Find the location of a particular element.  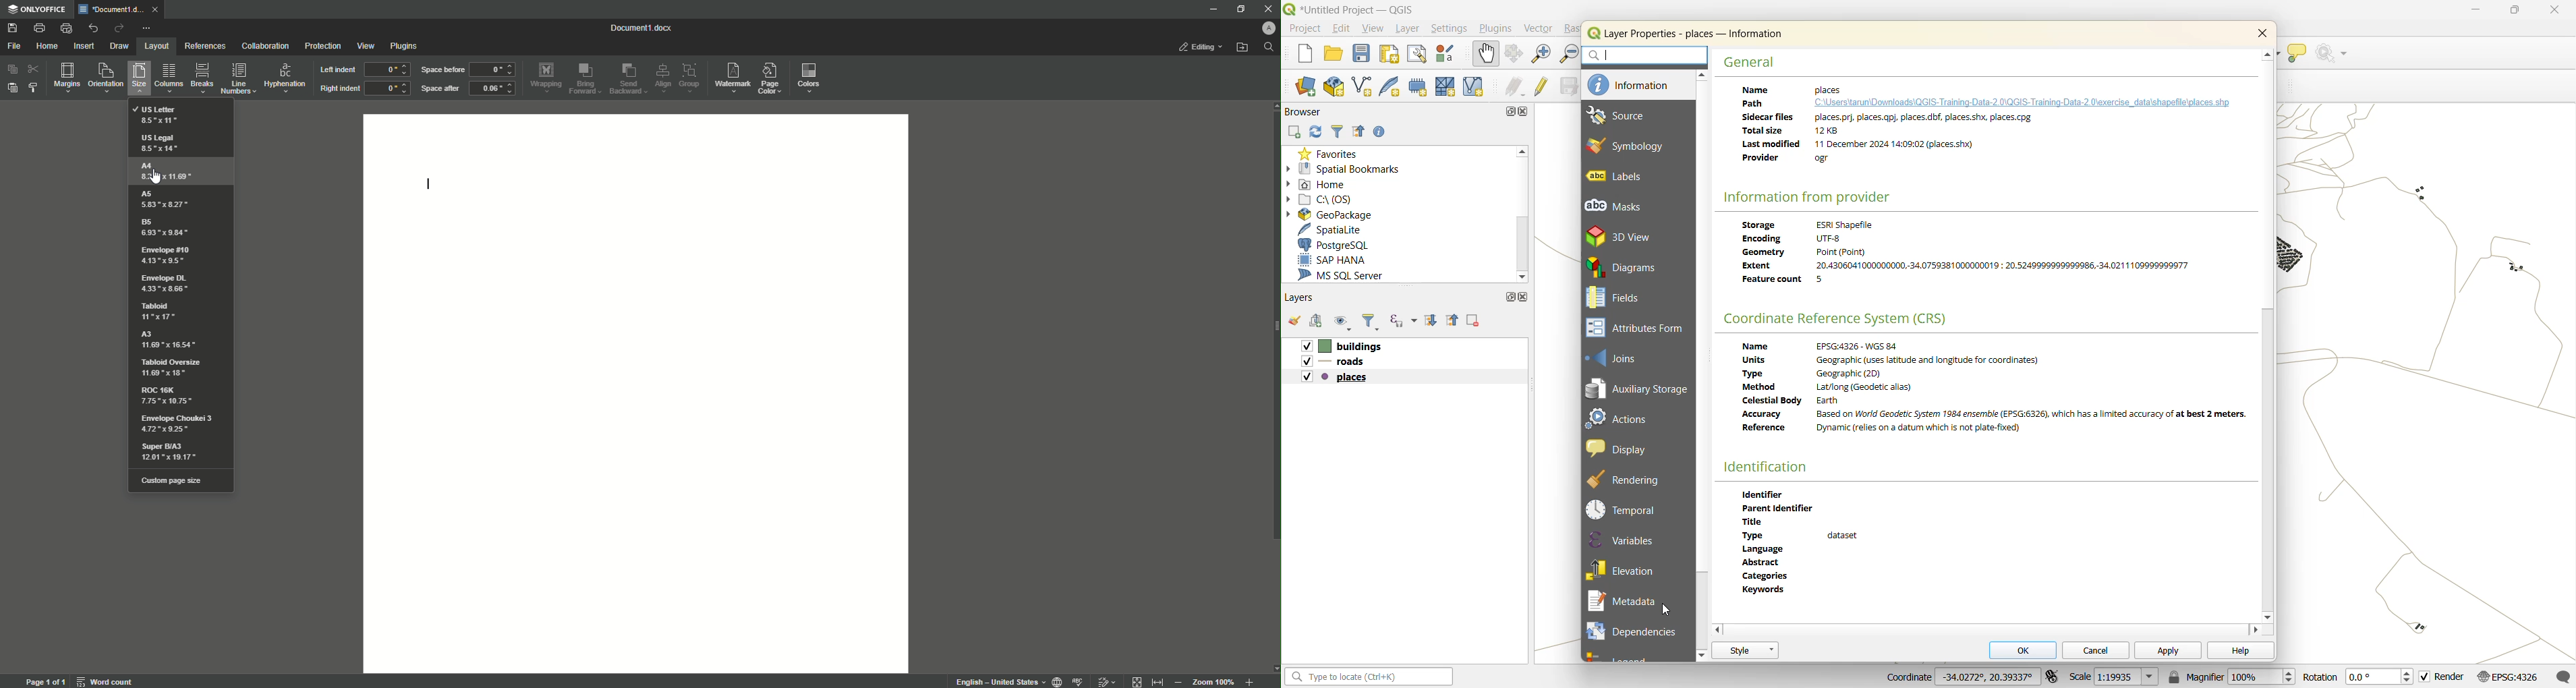

Margins is located at coordinates (65, 78).